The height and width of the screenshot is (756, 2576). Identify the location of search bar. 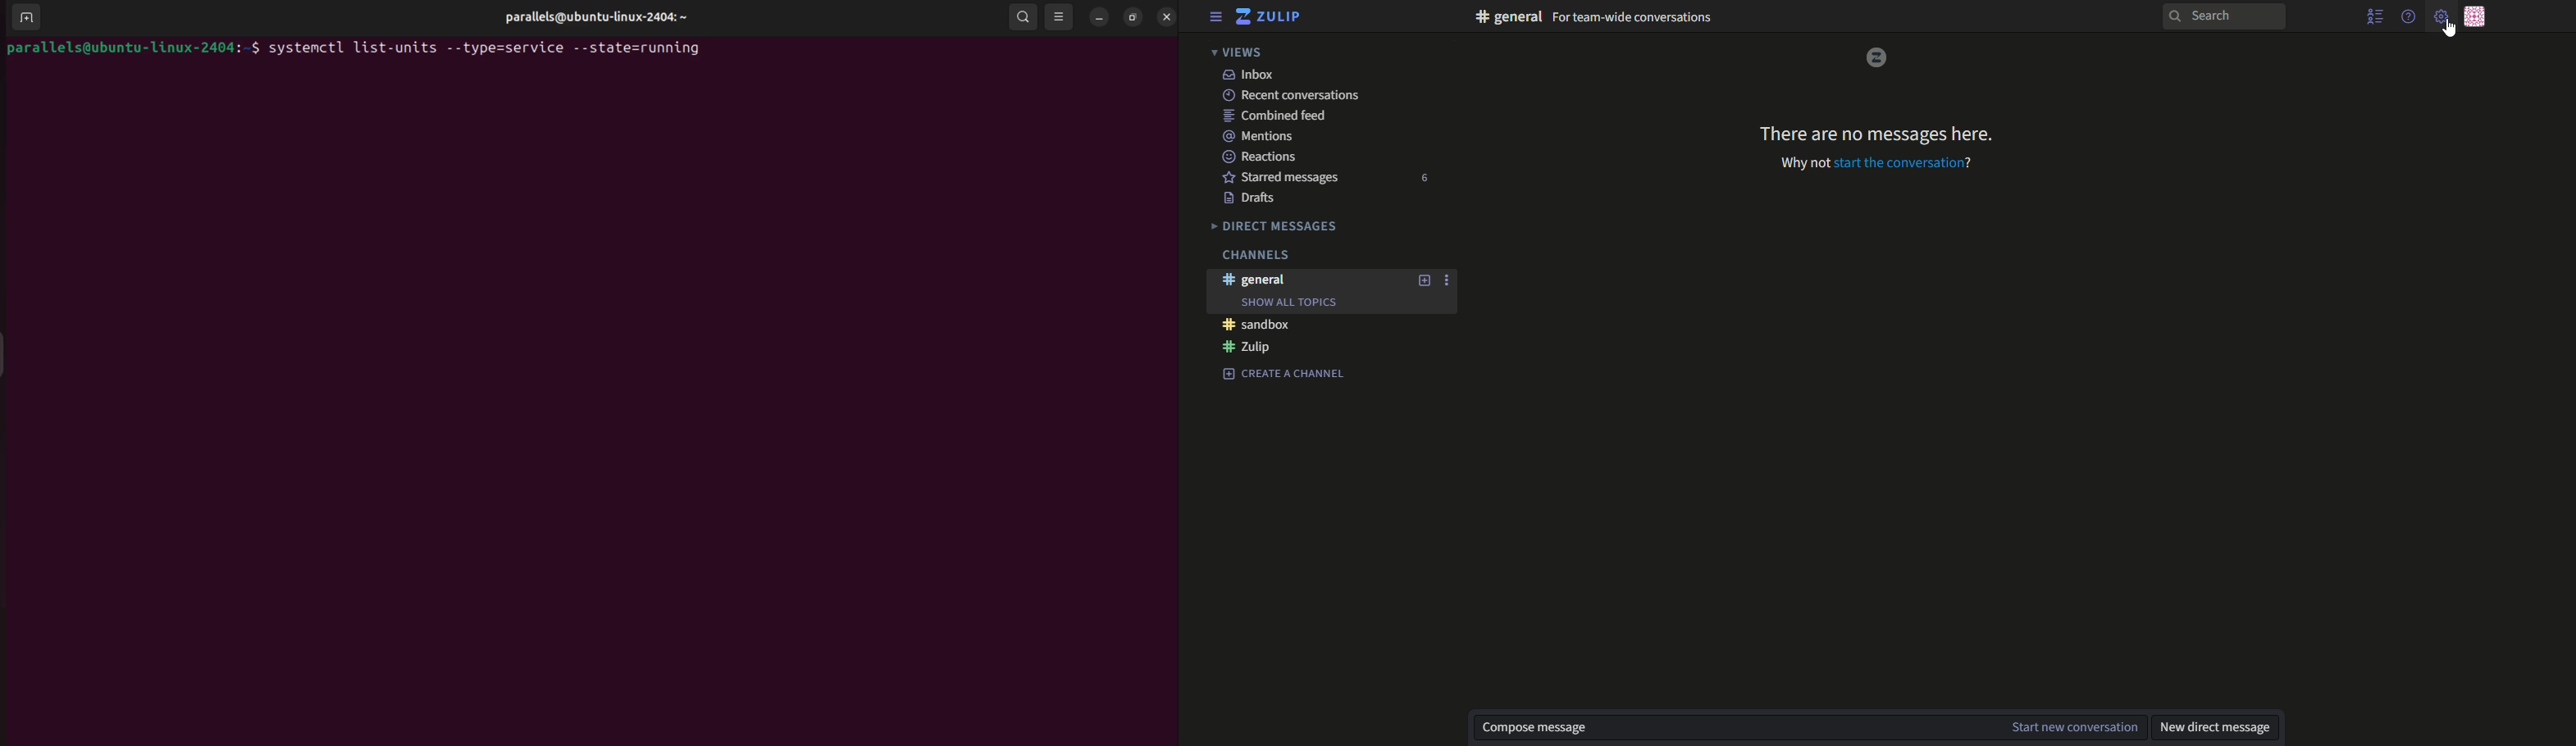
(2222, 17).